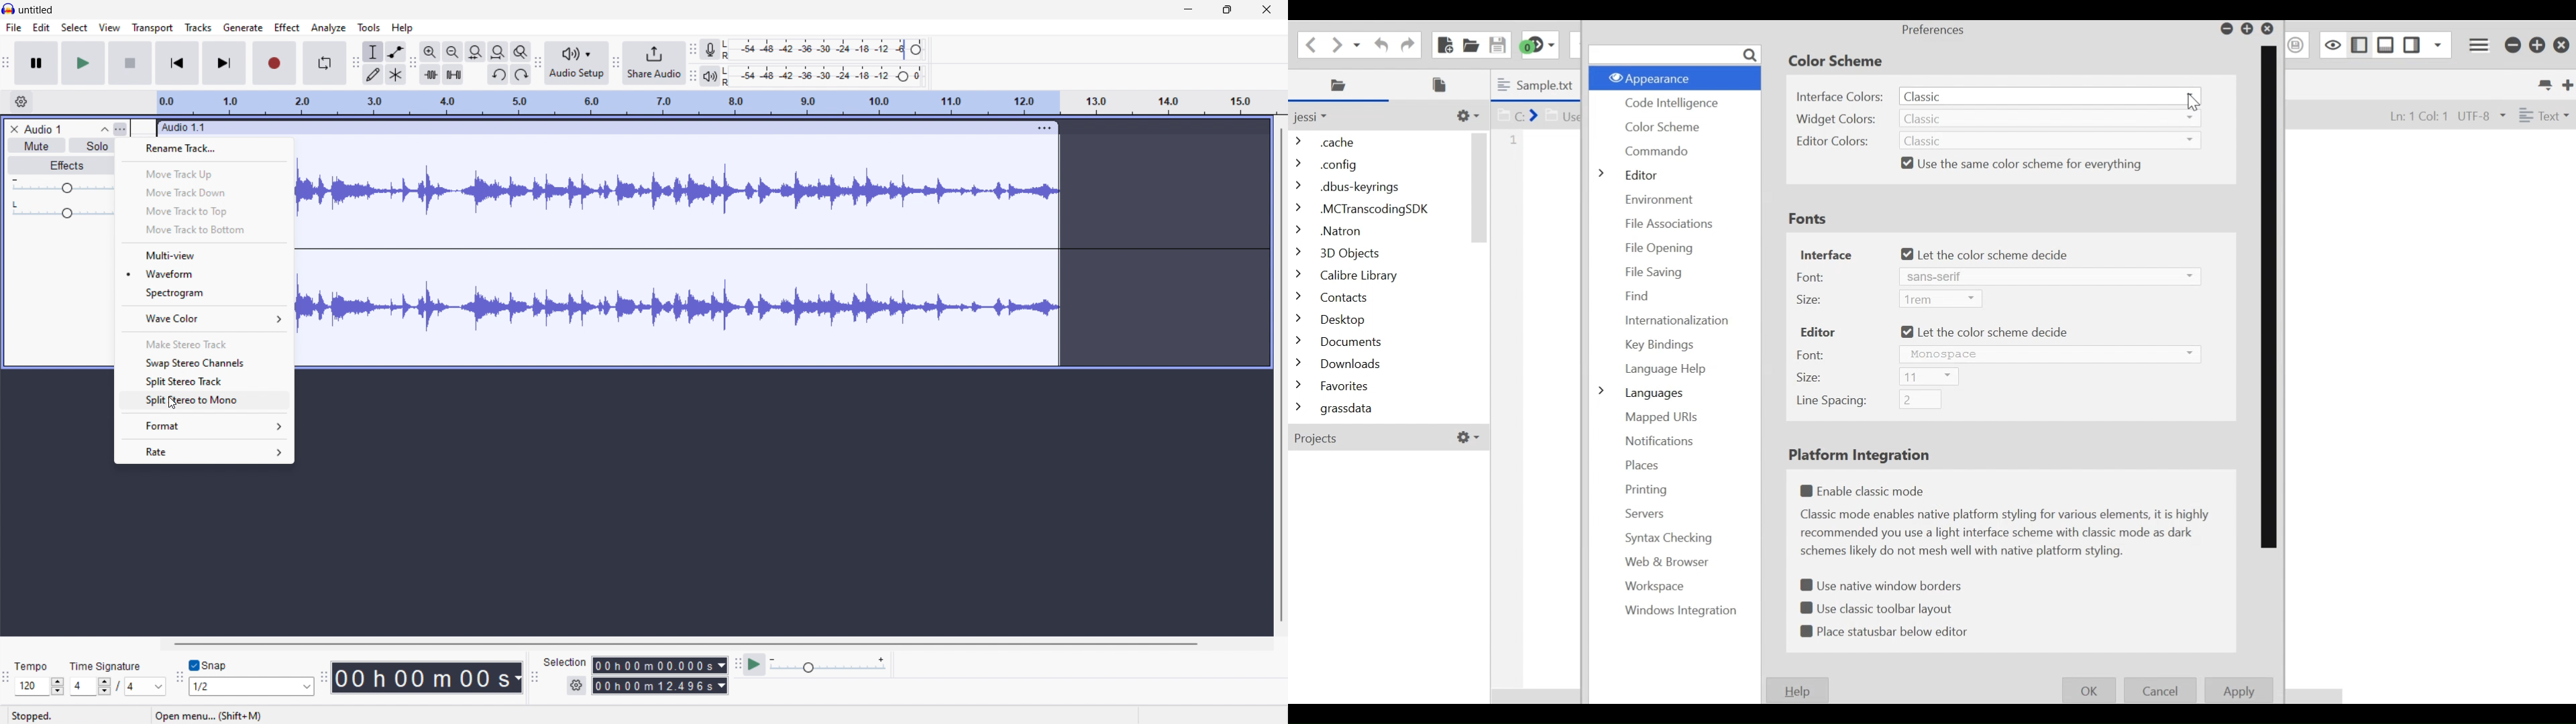 Image resolution: width=2576 pixels, height=728 pixels. I want to click on Show in location, so click(1539, 114).